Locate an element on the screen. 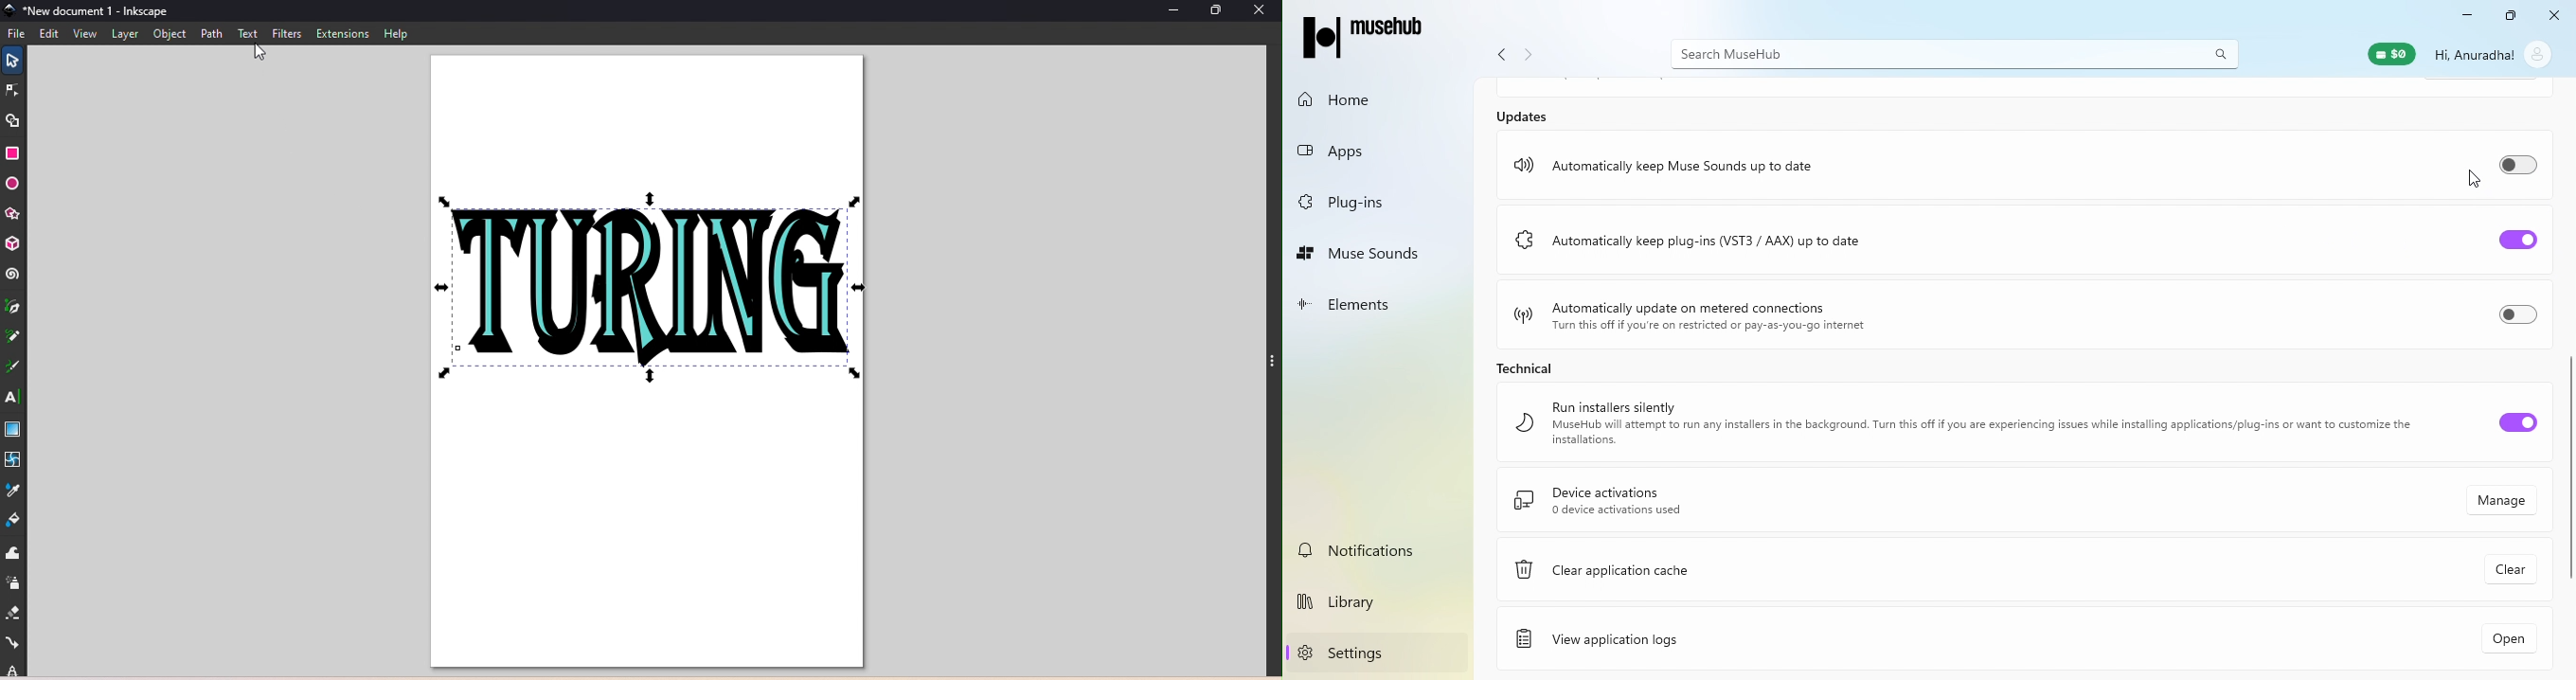 The image size is (2576, 700). Hi, Anuradha! is located at coordinates (2476, 54).